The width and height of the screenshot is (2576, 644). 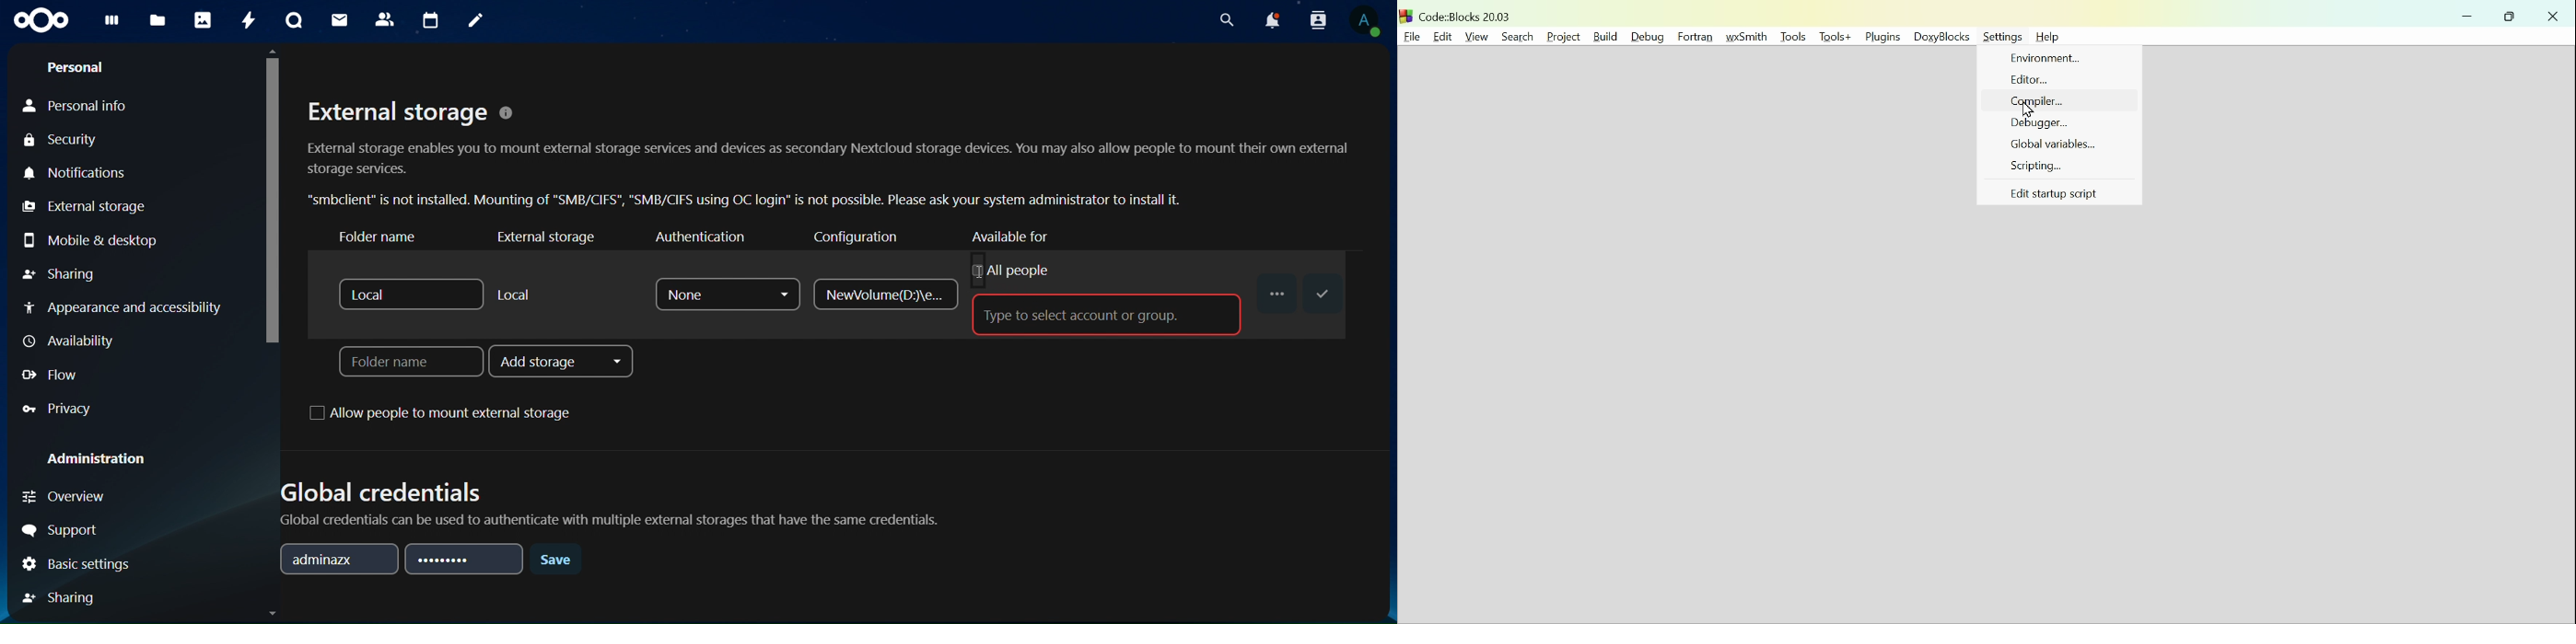 I want to click on External storage ©

External storage enables you to mount external storage services and devices as secondary Nextcloud storage devices. You may also allow people to mount their own external
storage services.

“smbclient” is not installed. Mounting of "SMB/CIFS", "SMB/CIFS using OC login” is not possible. Please ask your system administrator to install it., so click(x=828, y=151).